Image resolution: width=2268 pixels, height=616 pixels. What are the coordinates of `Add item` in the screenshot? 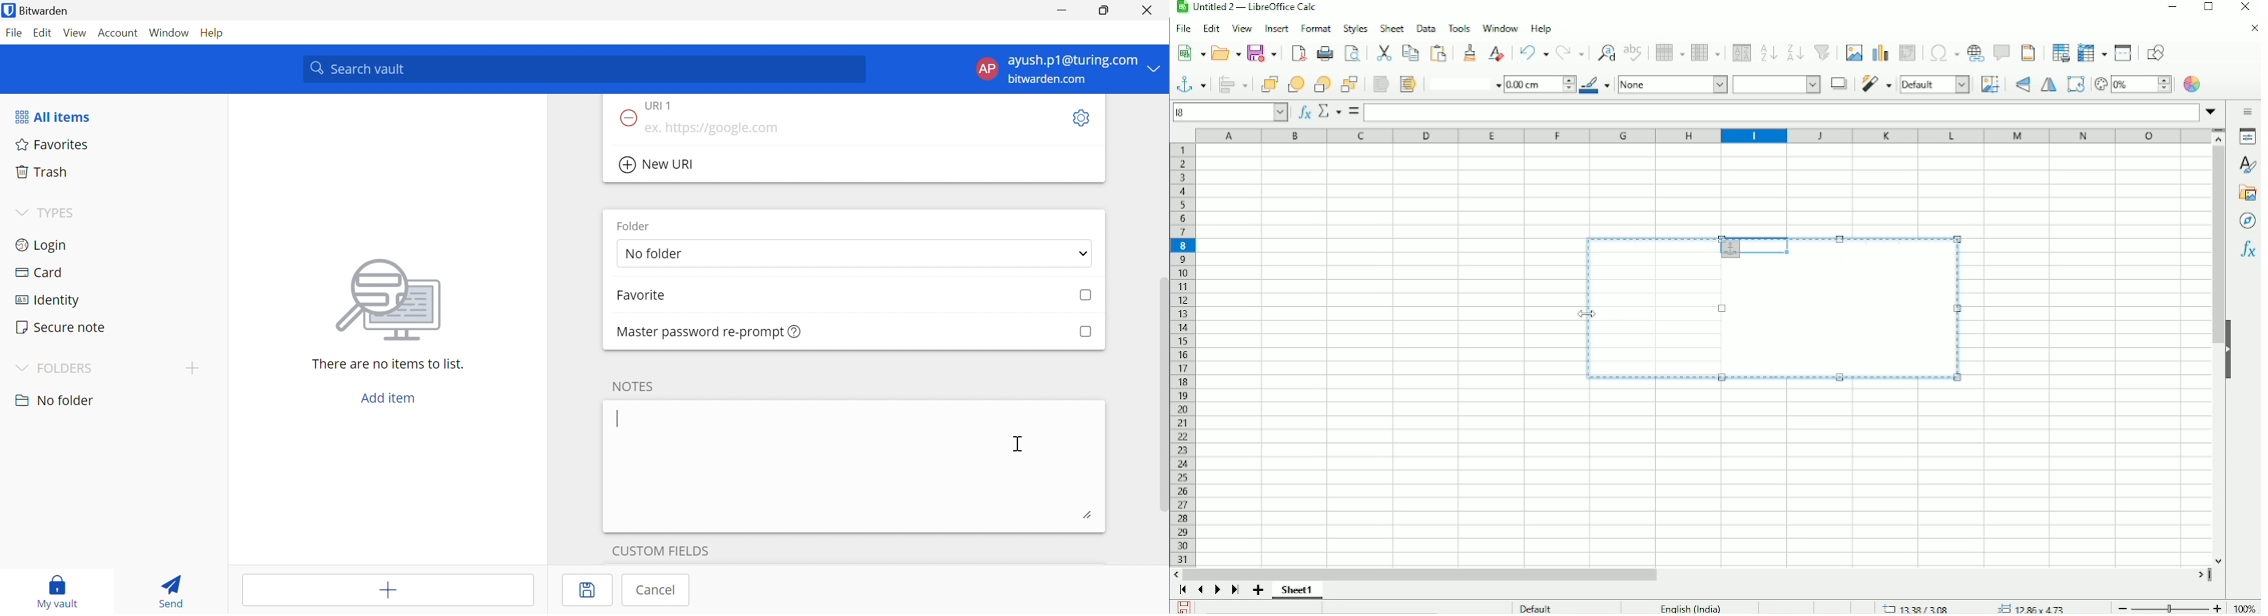 It's located at (389, 591).